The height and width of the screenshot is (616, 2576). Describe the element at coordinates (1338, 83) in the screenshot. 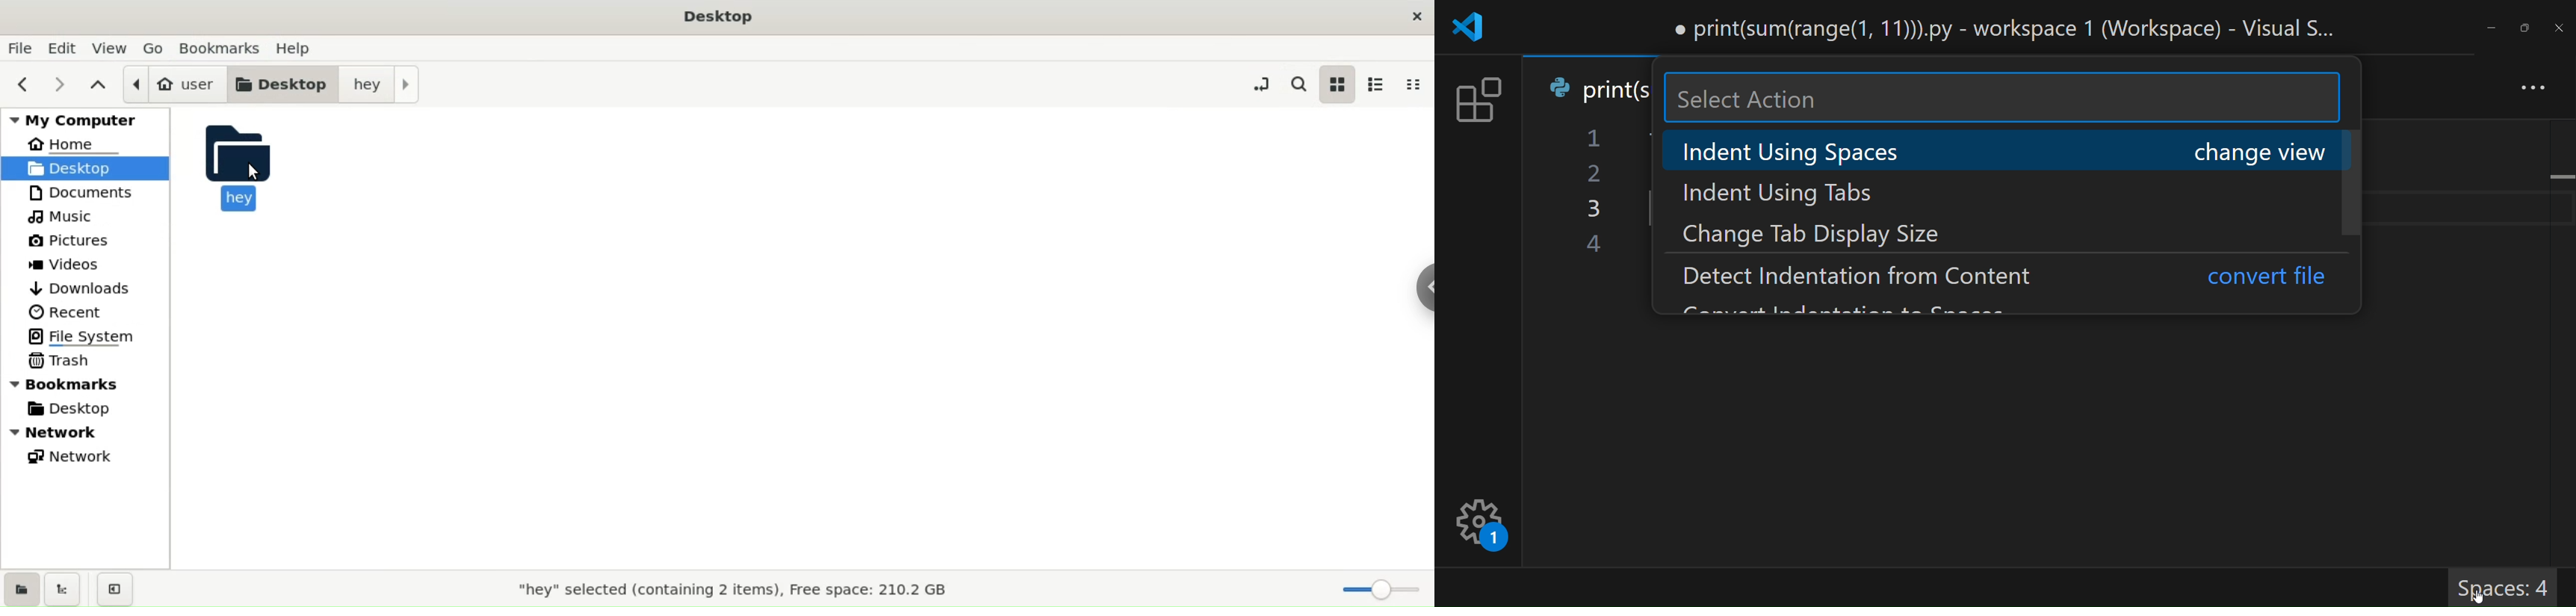

I see `icon view` at that location.